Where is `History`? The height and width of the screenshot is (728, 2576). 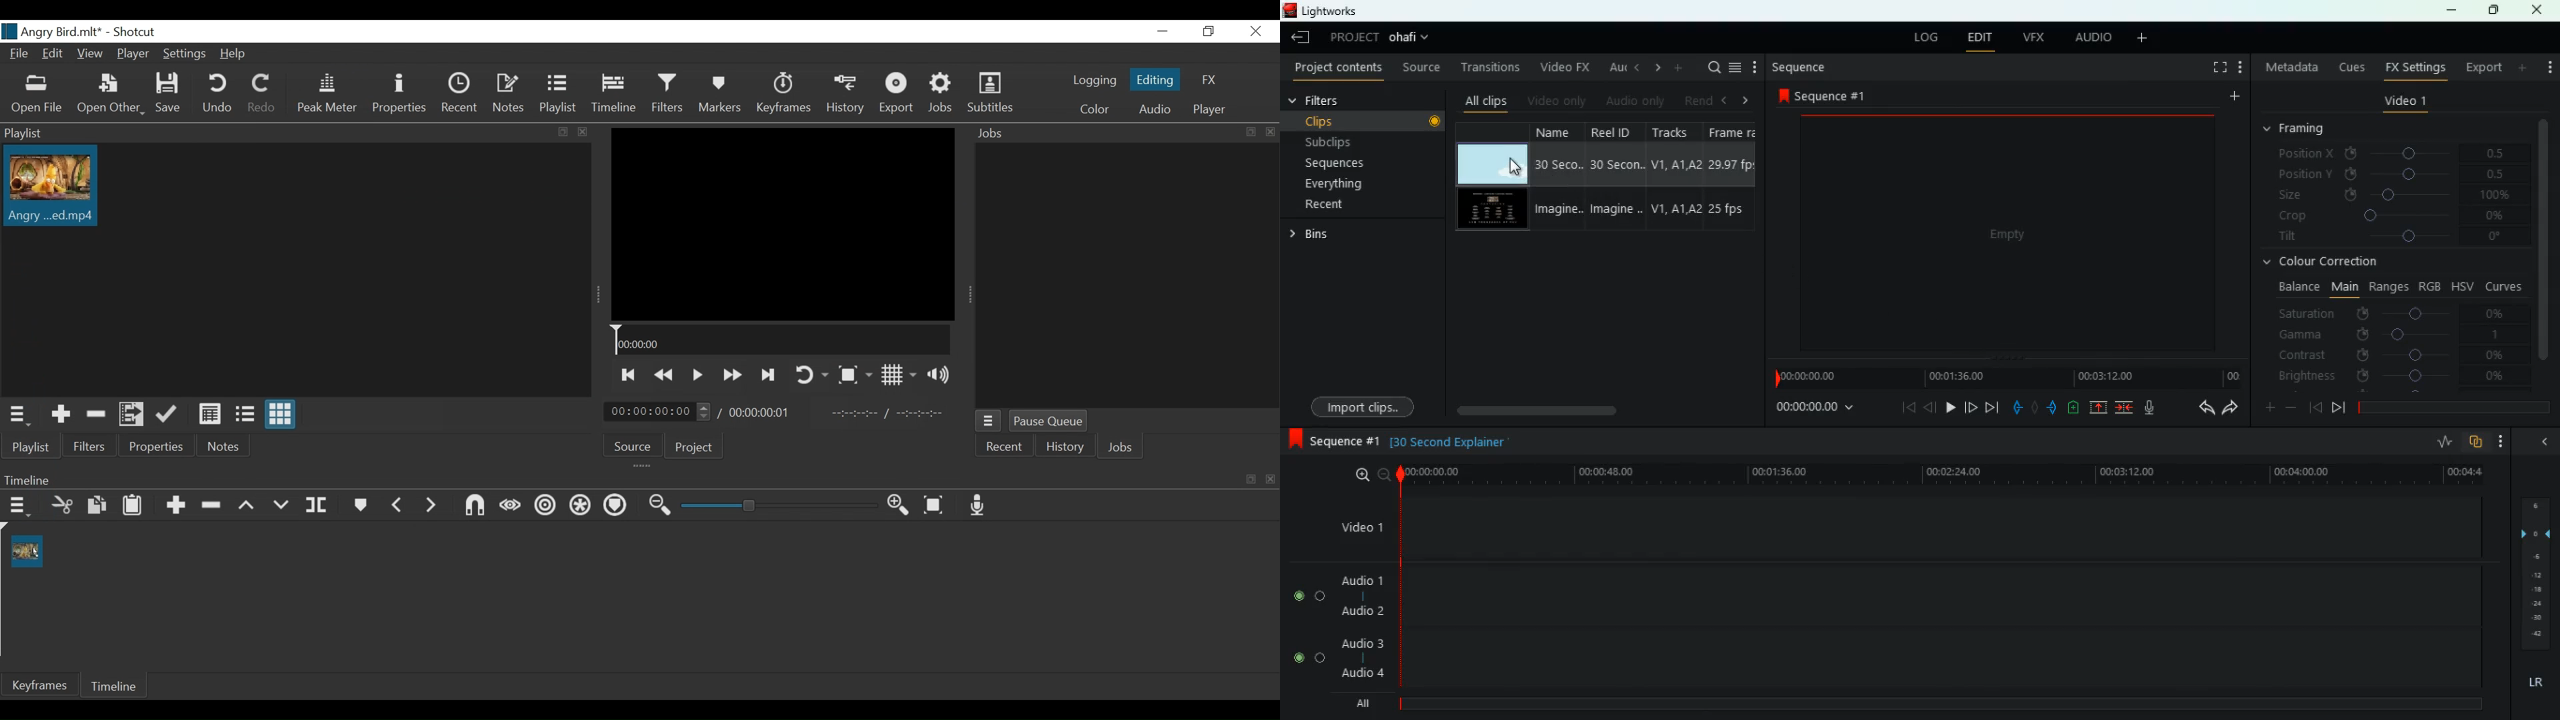 History is located at coordinates (845, 94).